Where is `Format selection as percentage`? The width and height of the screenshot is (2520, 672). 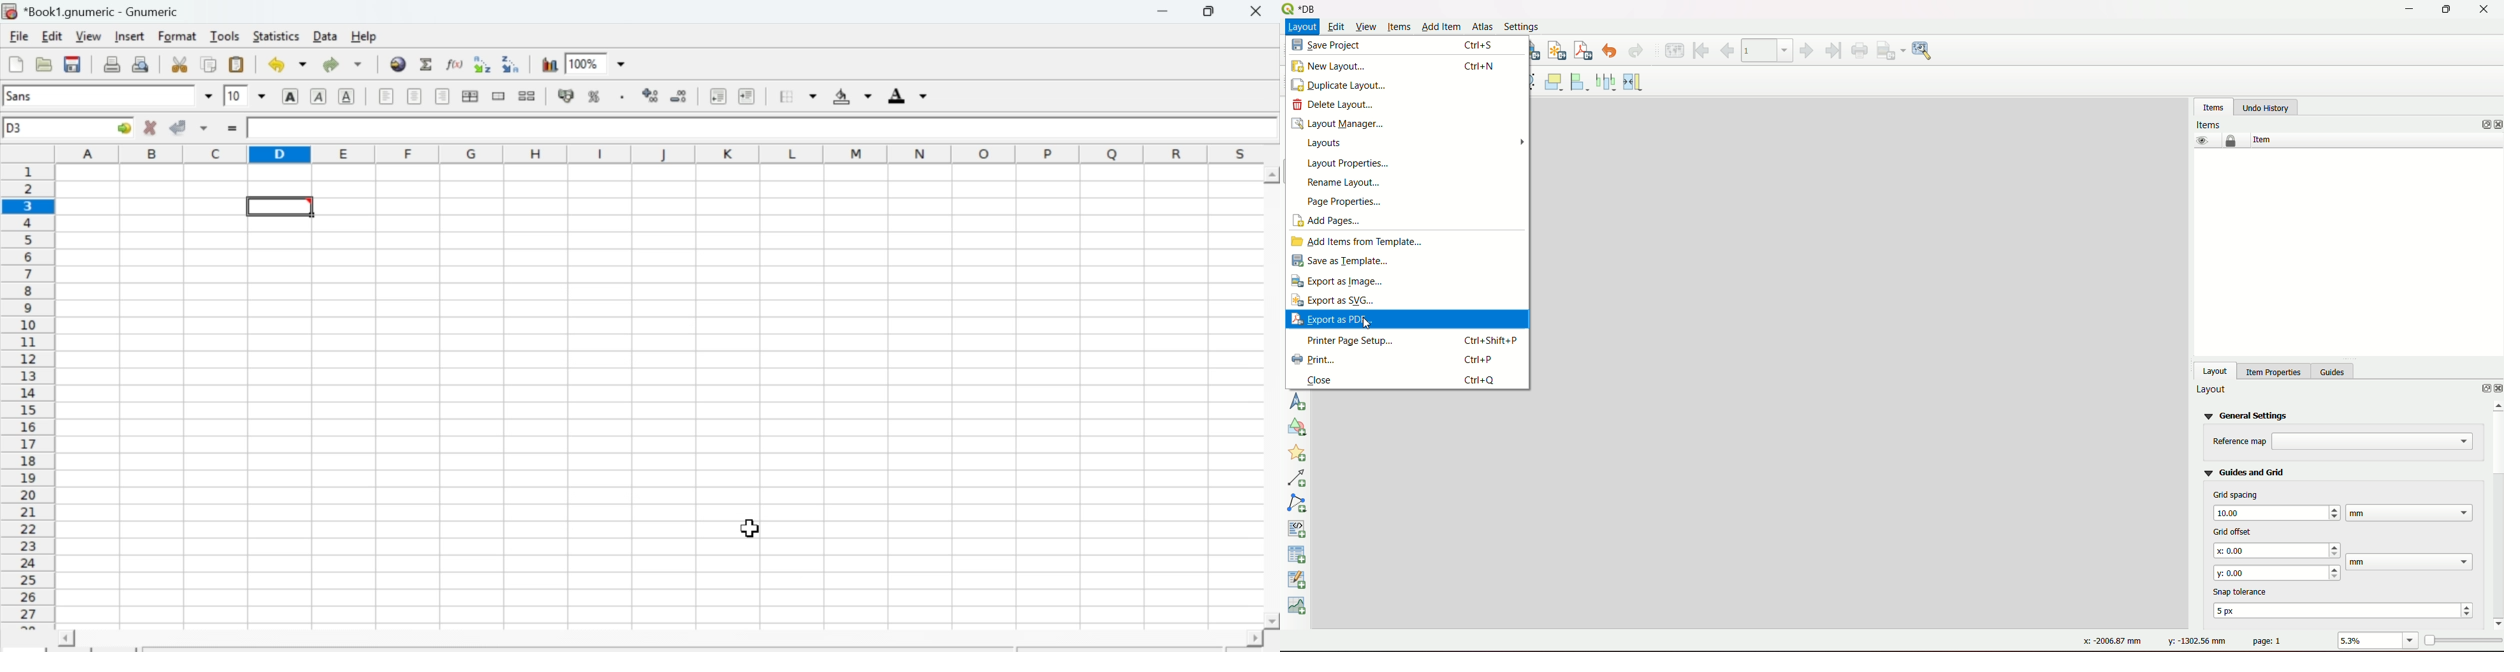 Format selection as percentage is located at coordinates (594, 95).